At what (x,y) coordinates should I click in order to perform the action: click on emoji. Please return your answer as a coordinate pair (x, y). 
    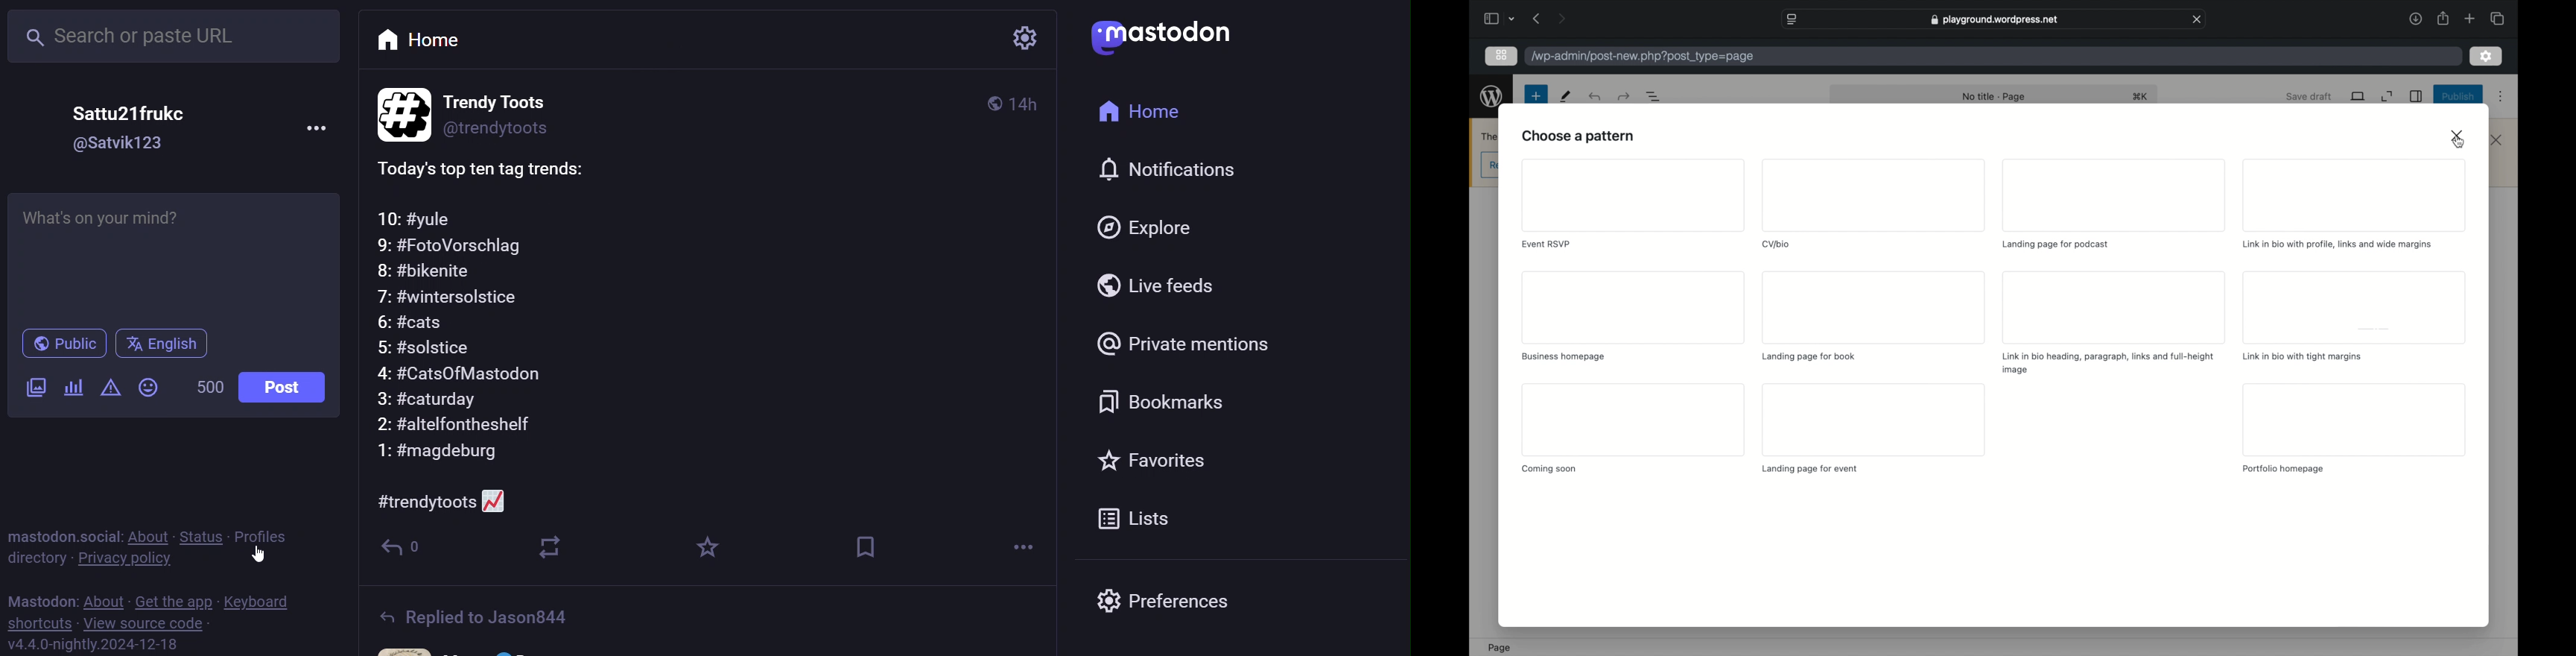
    Looking at the image, I should click on (147, 387).